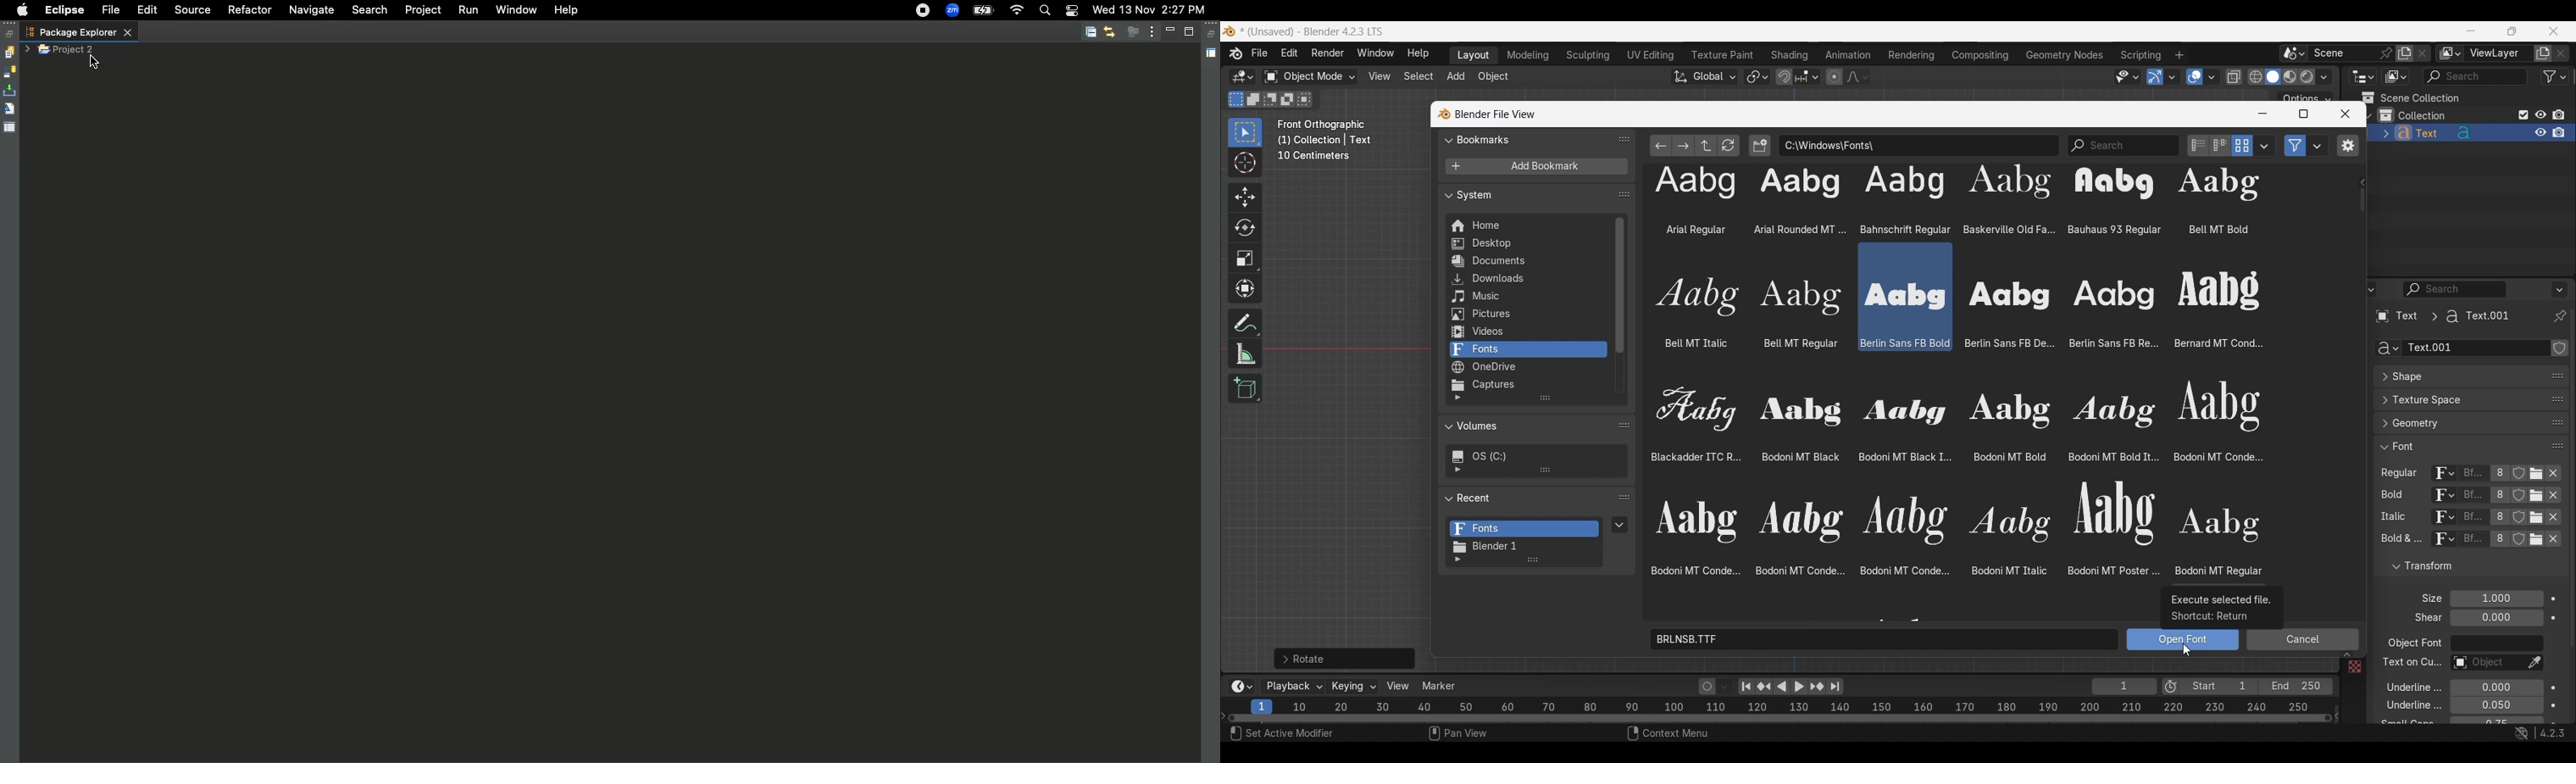 The width and height of the screenshot is (2576, 784). I want to click on Animate property of respective attribute, so click(2554, 659).